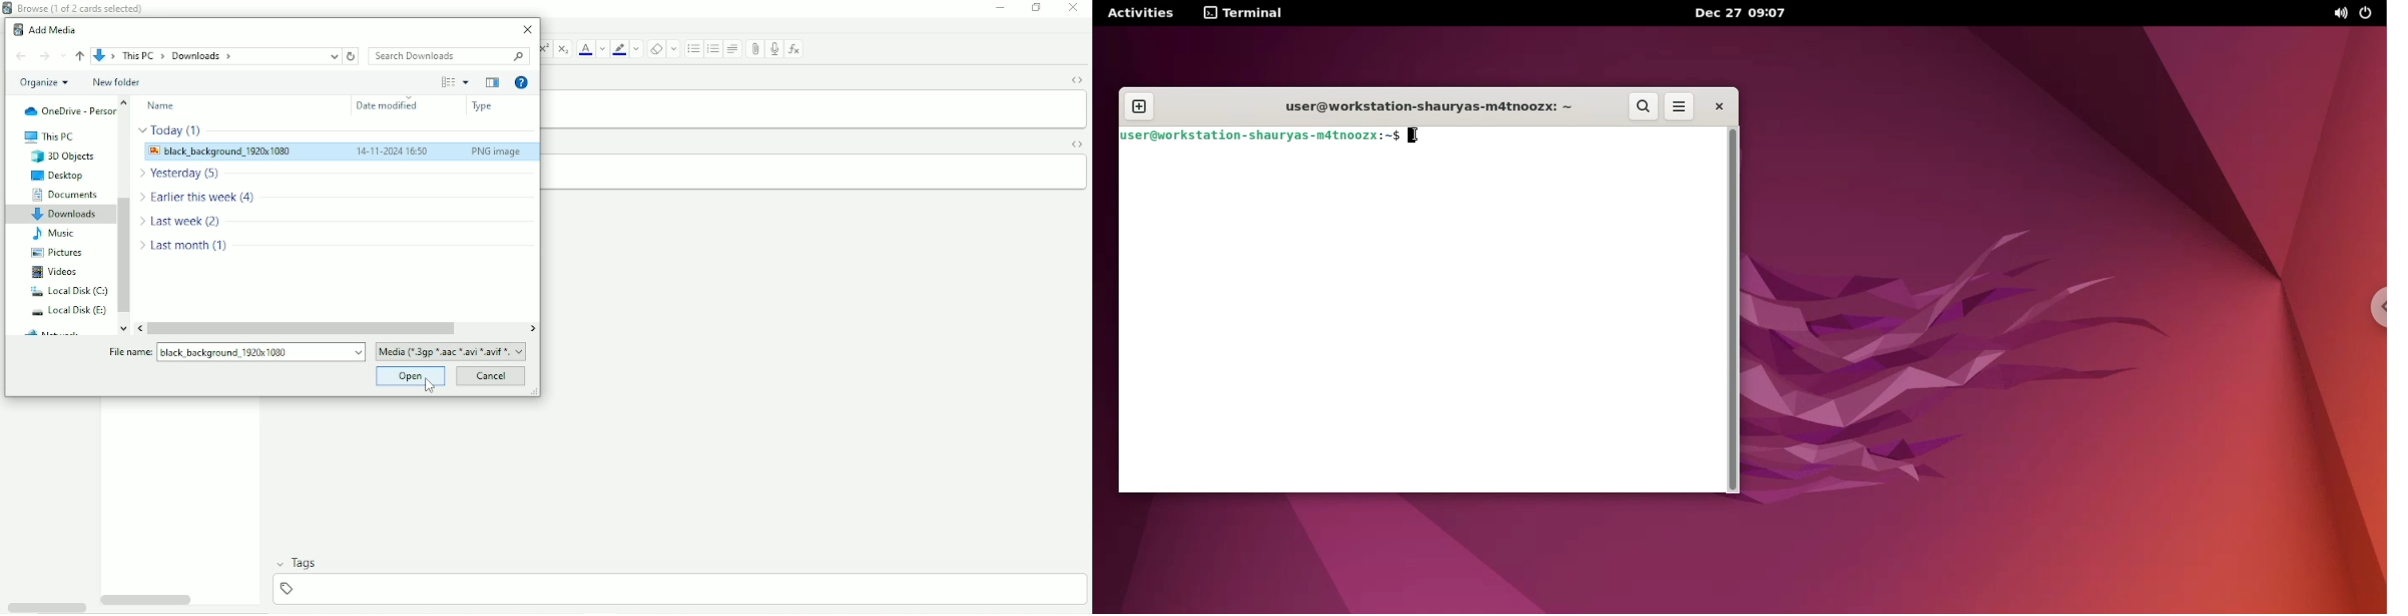 Image resolution: width=2408 pixels, height=616 pixels. I want to click on Pictures, so click(58, 253).